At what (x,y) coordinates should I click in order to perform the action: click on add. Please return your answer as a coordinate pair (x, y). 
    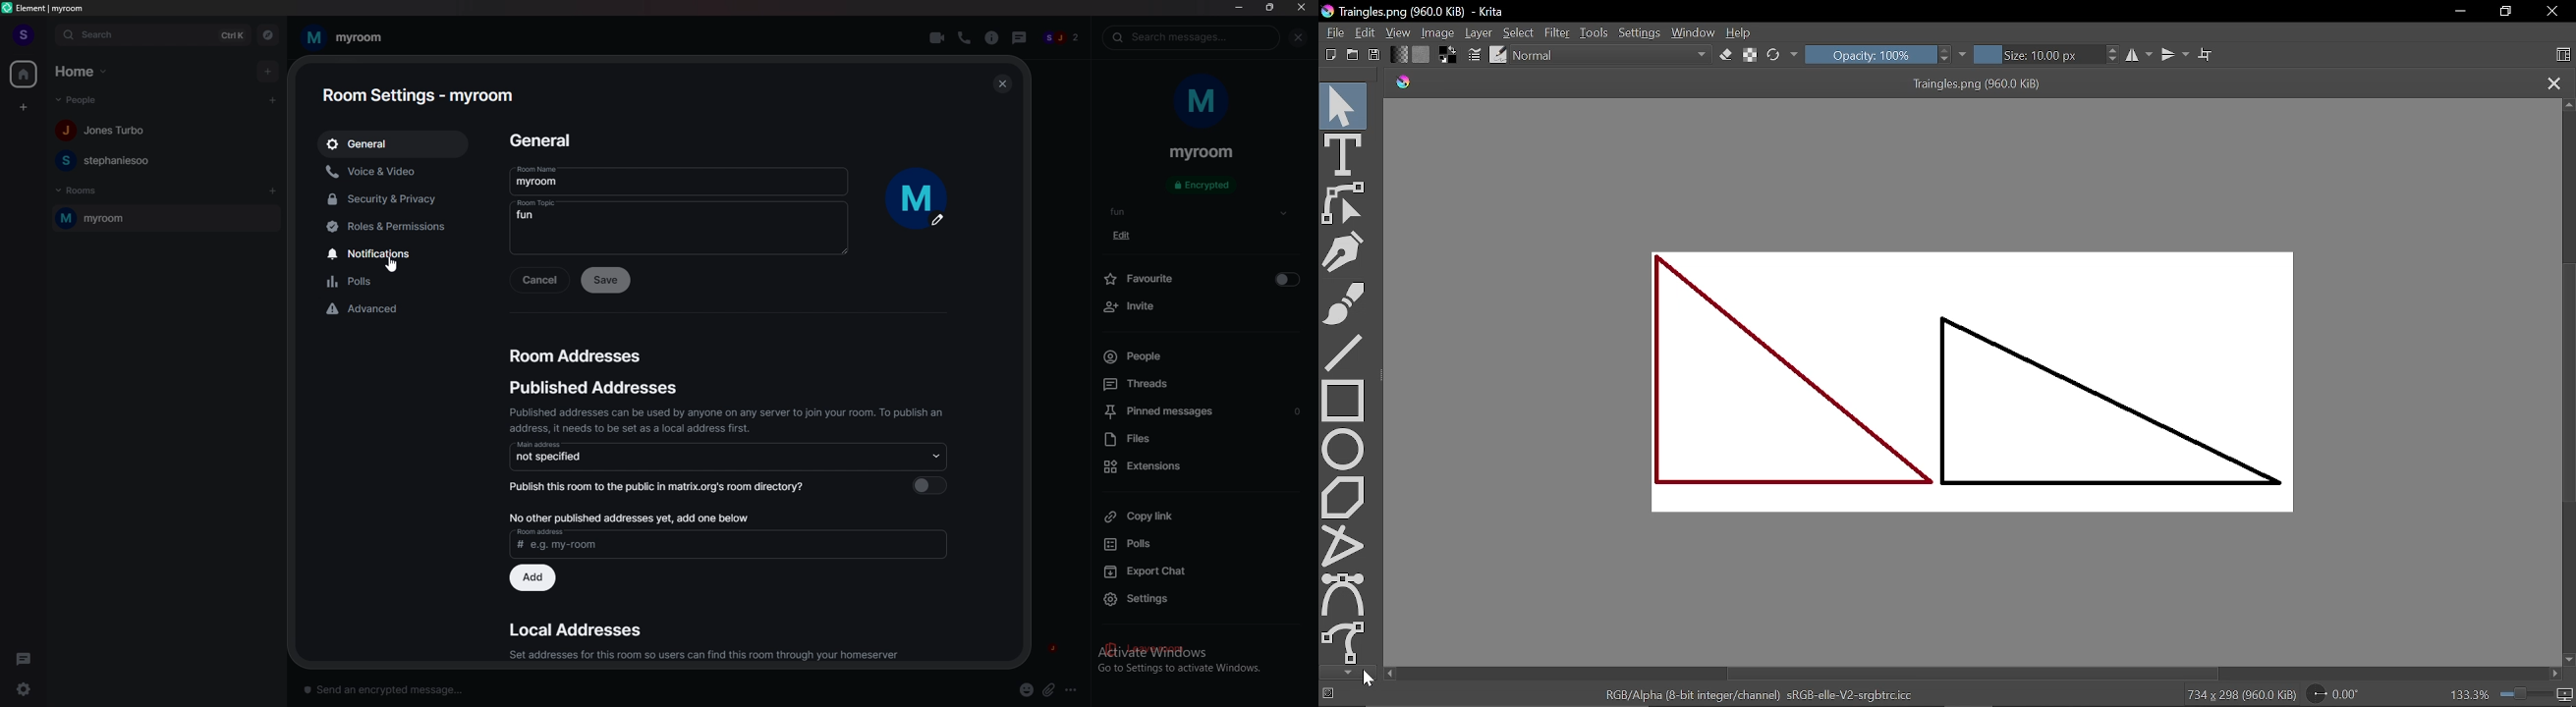
    Looking at the image, I should click on (267, 71).